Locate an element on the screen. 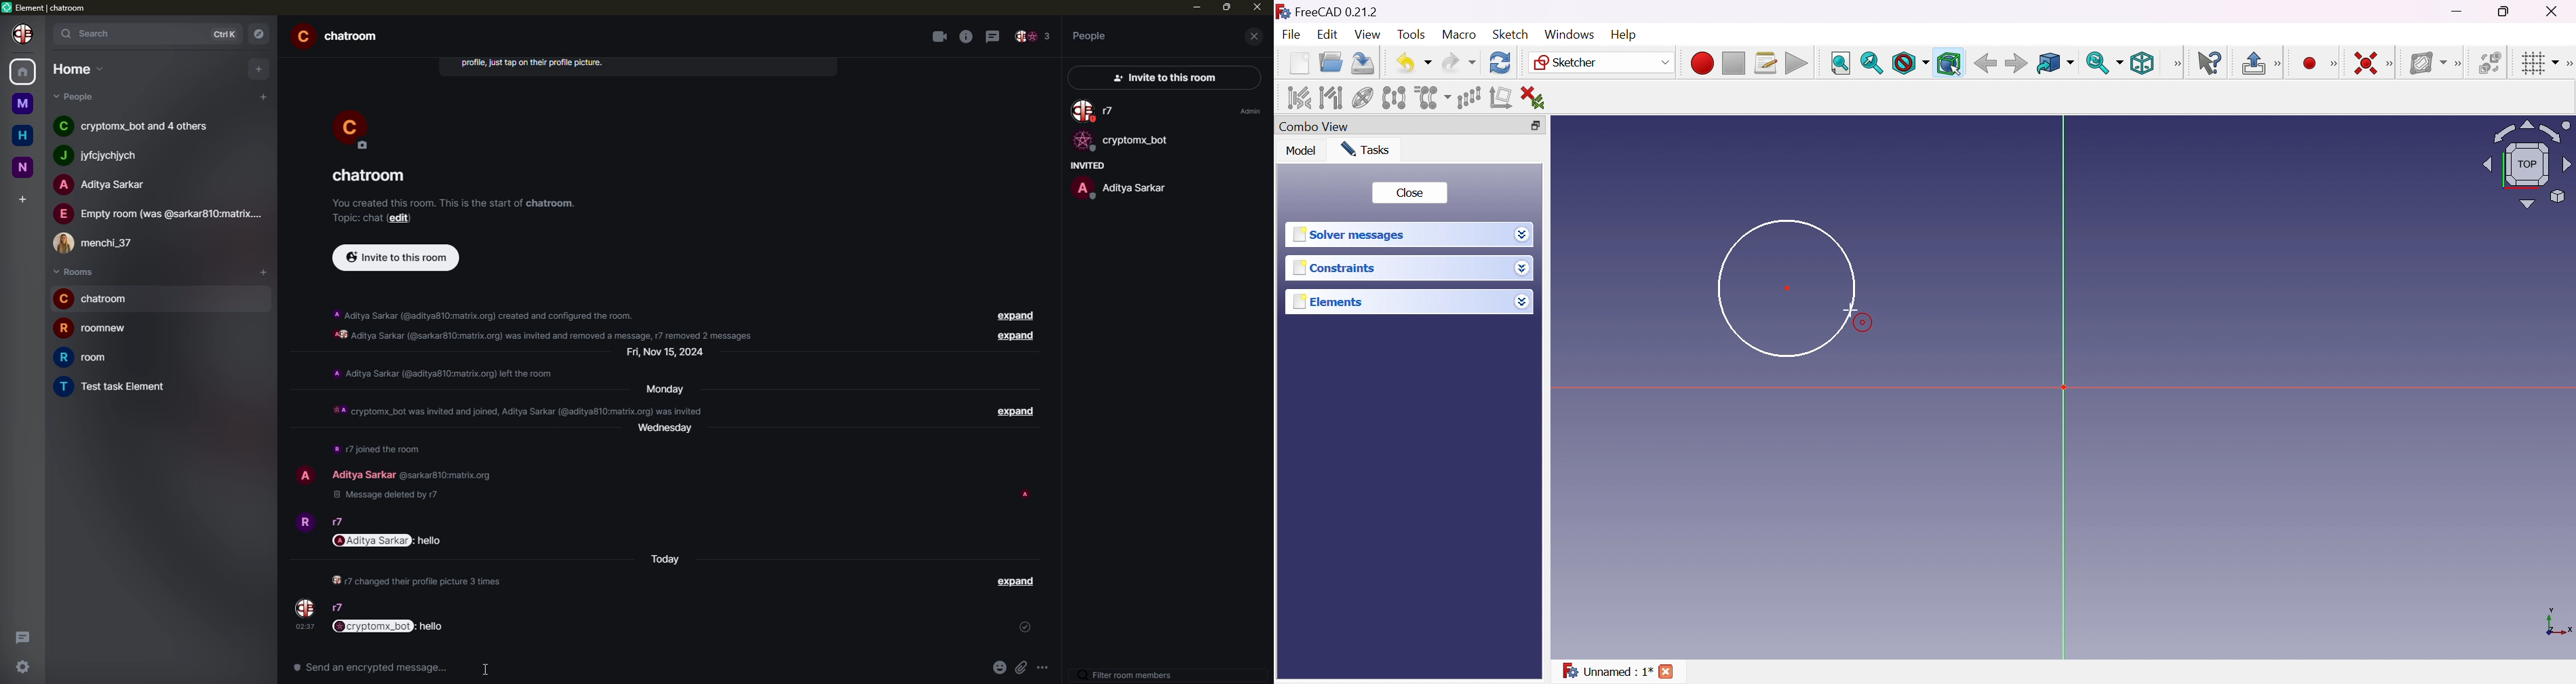 This screenshot has width=2576, height=700. info is located at coordinates (416, 580).